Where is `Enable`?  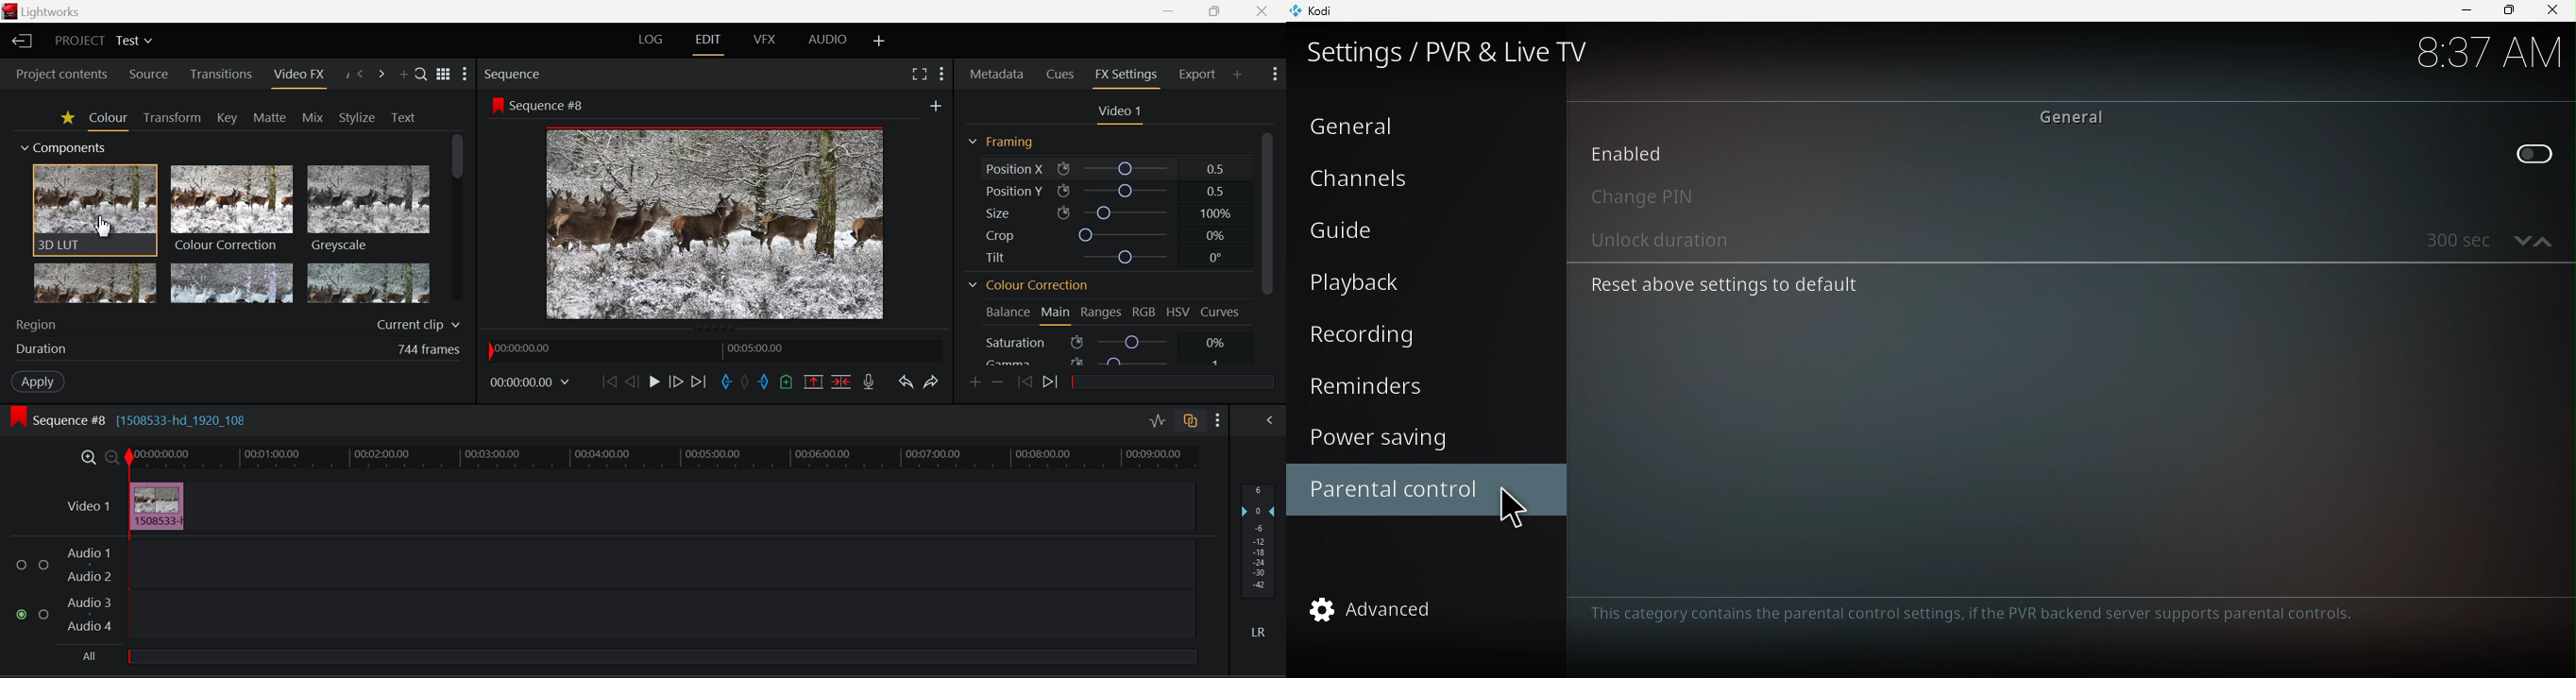 Enable is located at coordinates (2065, 158).